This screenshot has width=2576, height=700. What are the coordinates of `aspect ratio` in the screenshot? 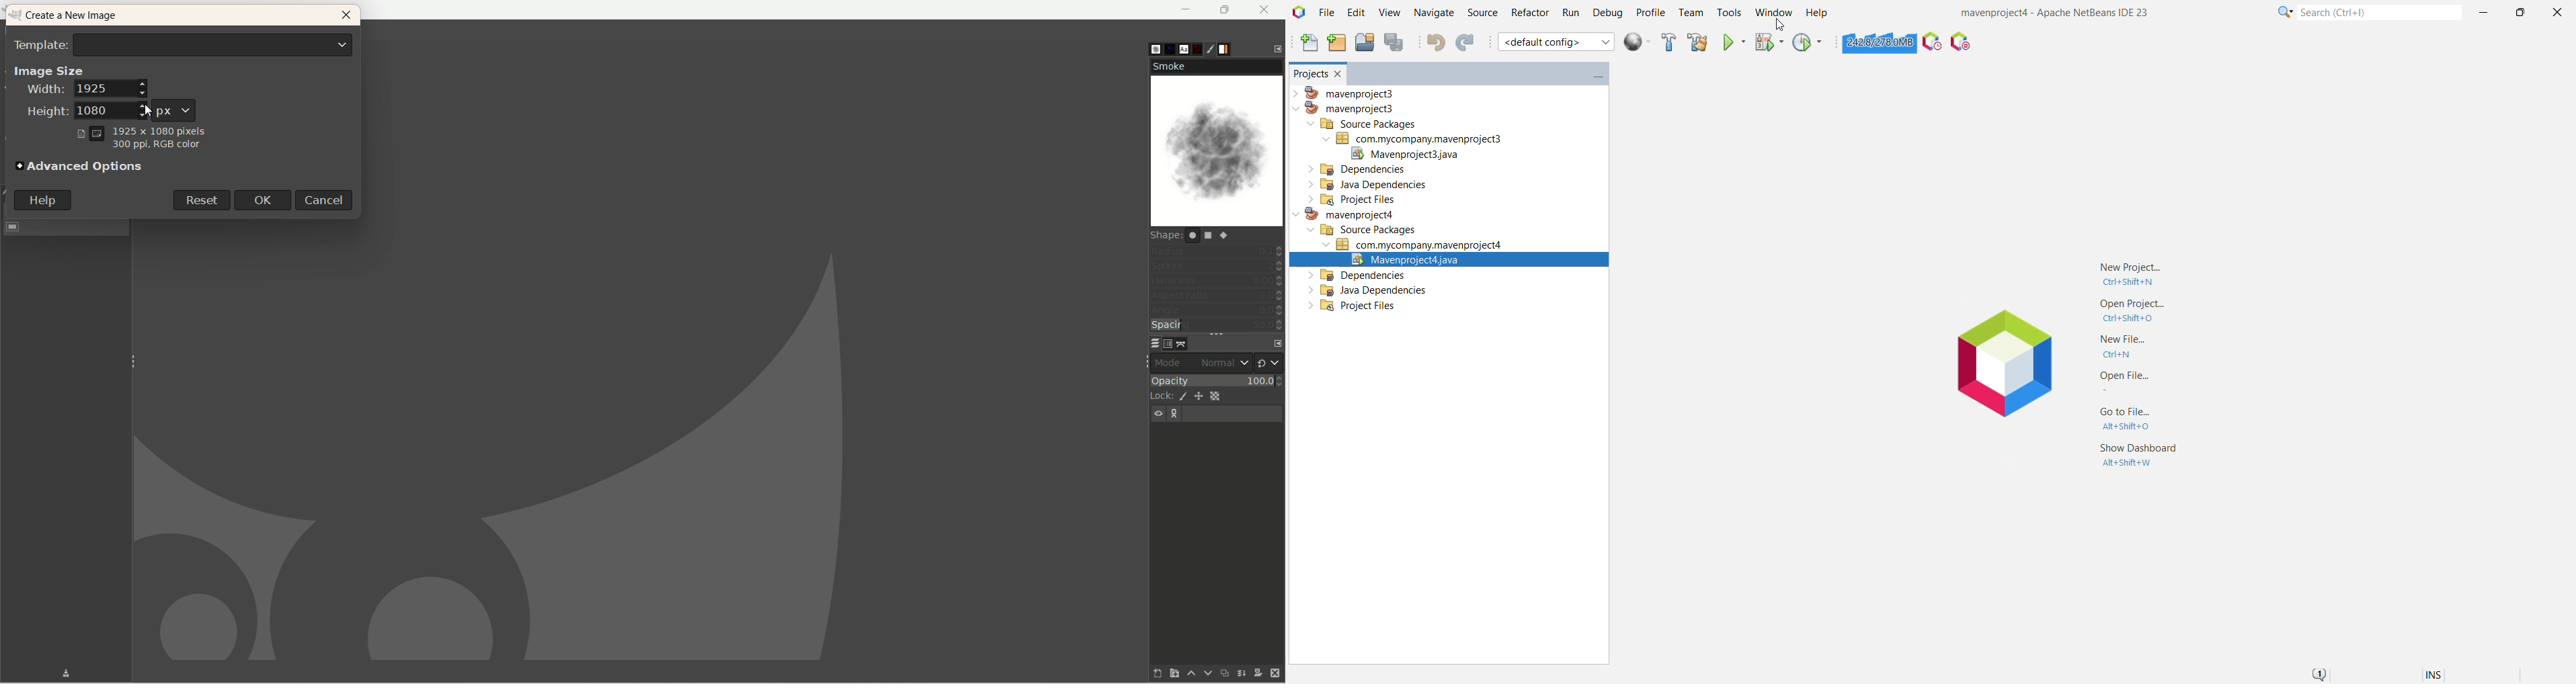 It's located at (1217, 296).